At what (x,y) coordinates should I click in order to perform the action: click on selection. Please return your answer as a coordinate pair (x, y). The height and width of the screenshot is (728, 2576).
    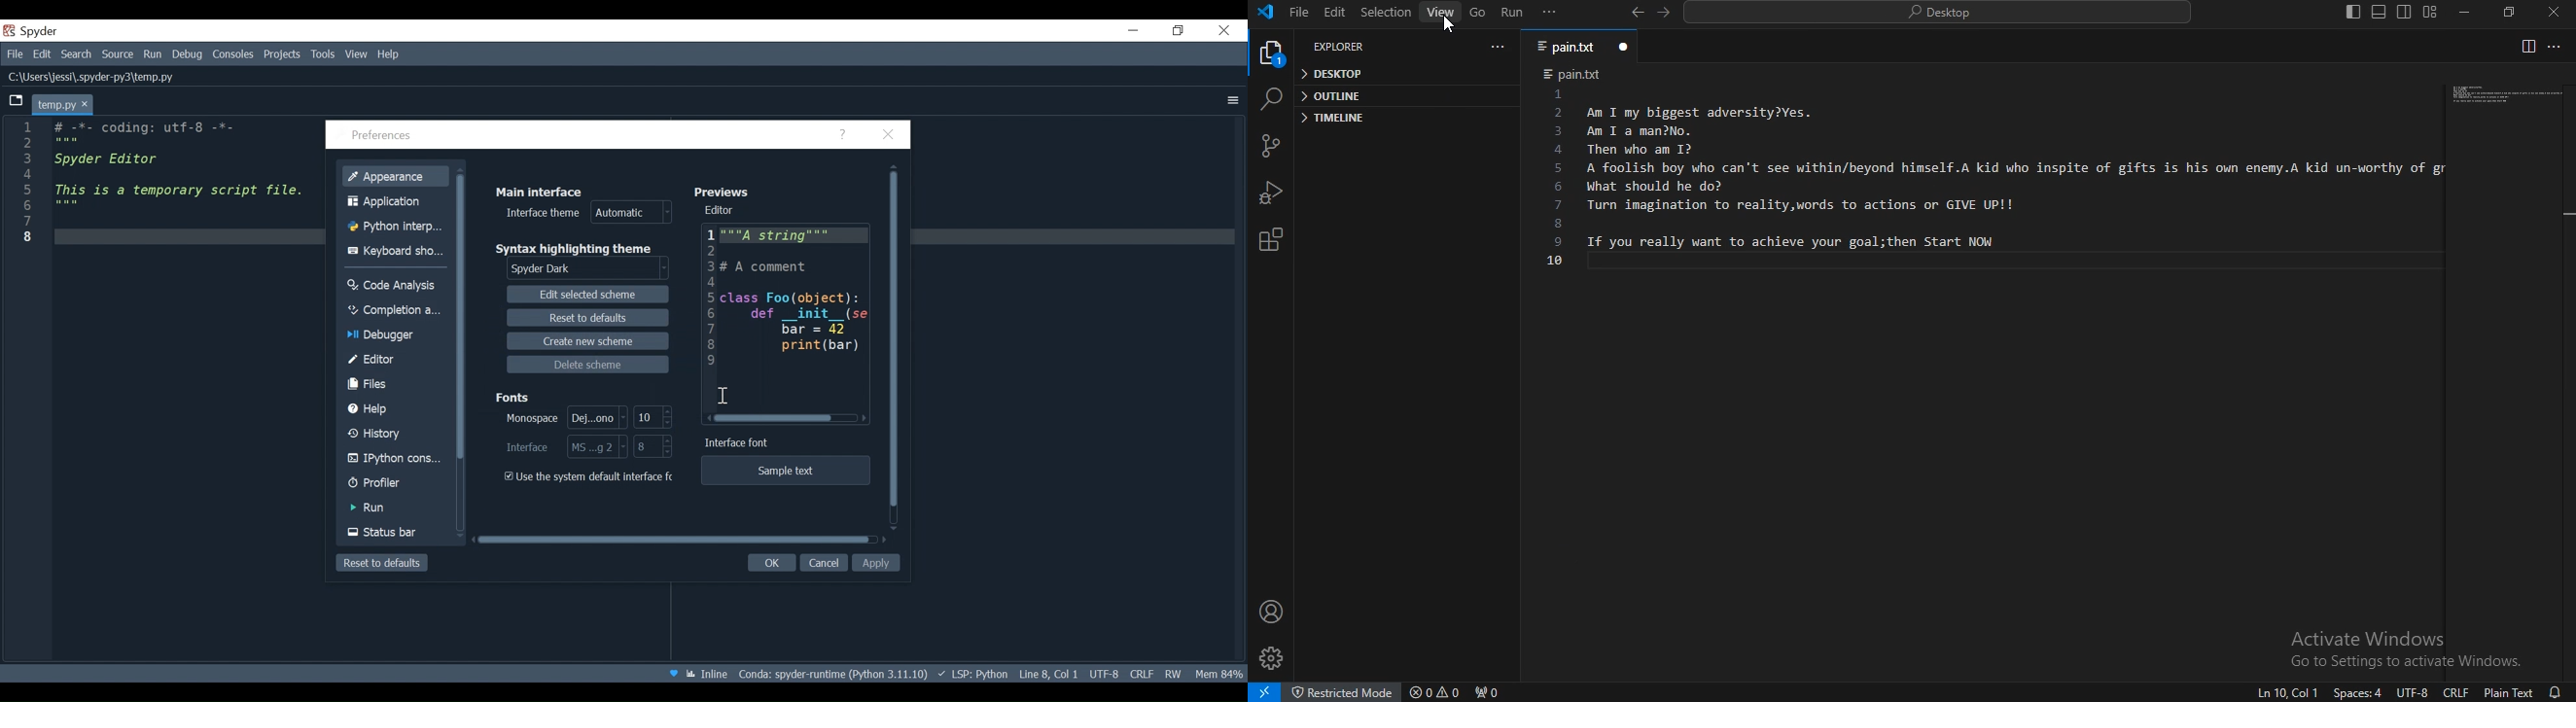
    Looking at the image, I should click on (1386, 14).